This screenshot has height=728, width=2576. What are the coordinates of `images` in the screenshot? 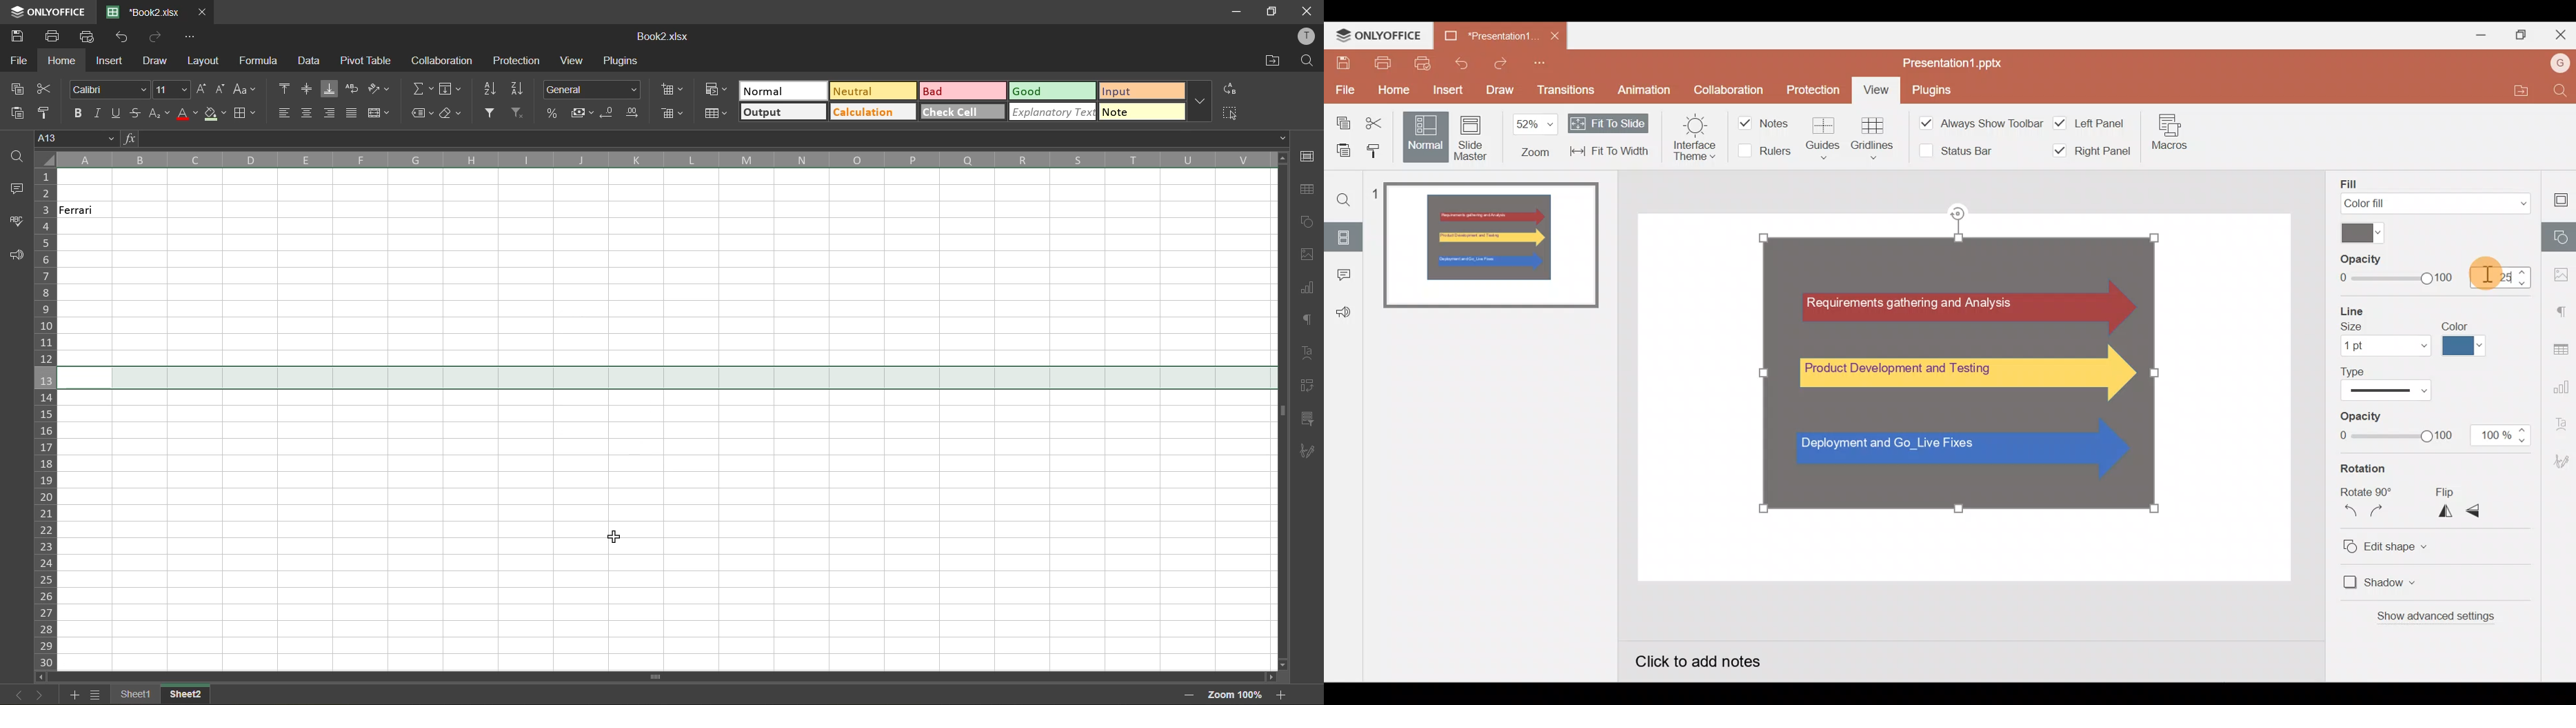 It's located at (1309, 258).